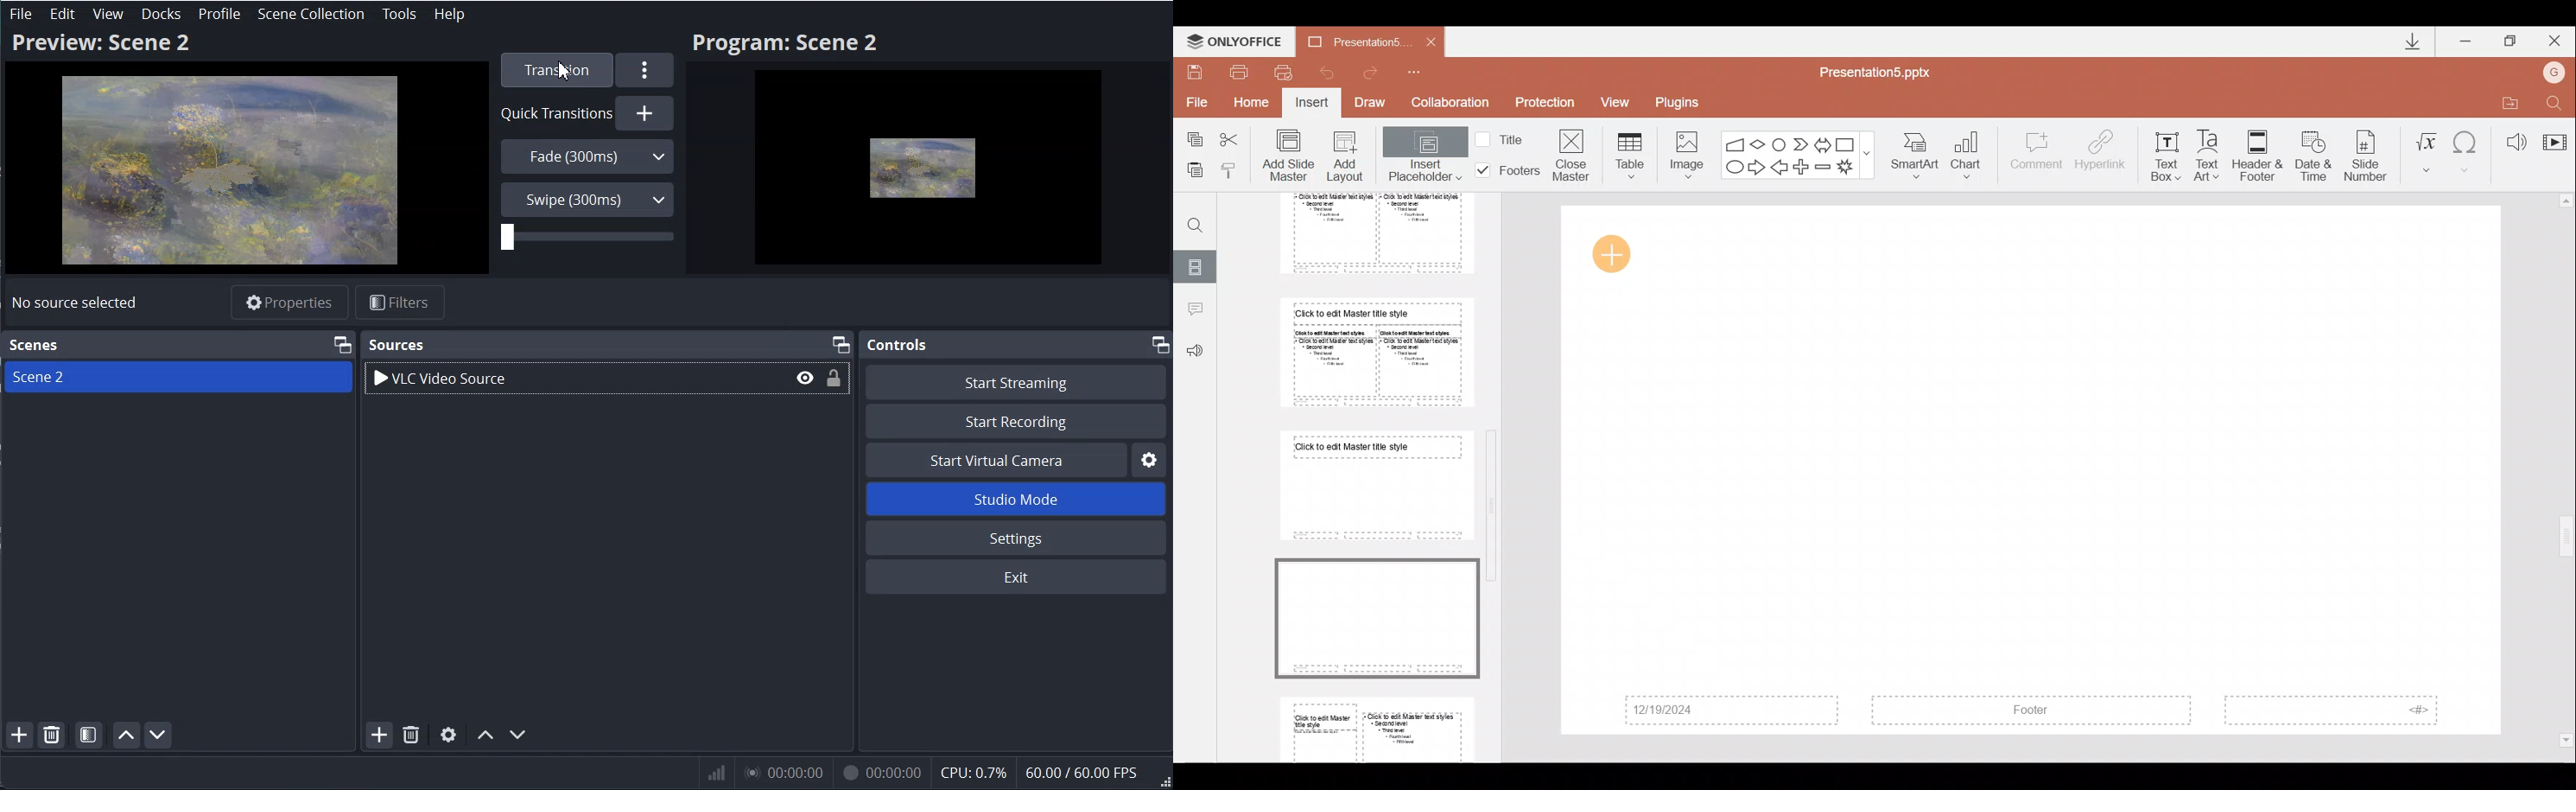 This screenshot has width=2576, height=812. What do you see at coordinates (449, 734) in the screenshot?
I see `Open Source Properties` at bounding box center [449, 734].